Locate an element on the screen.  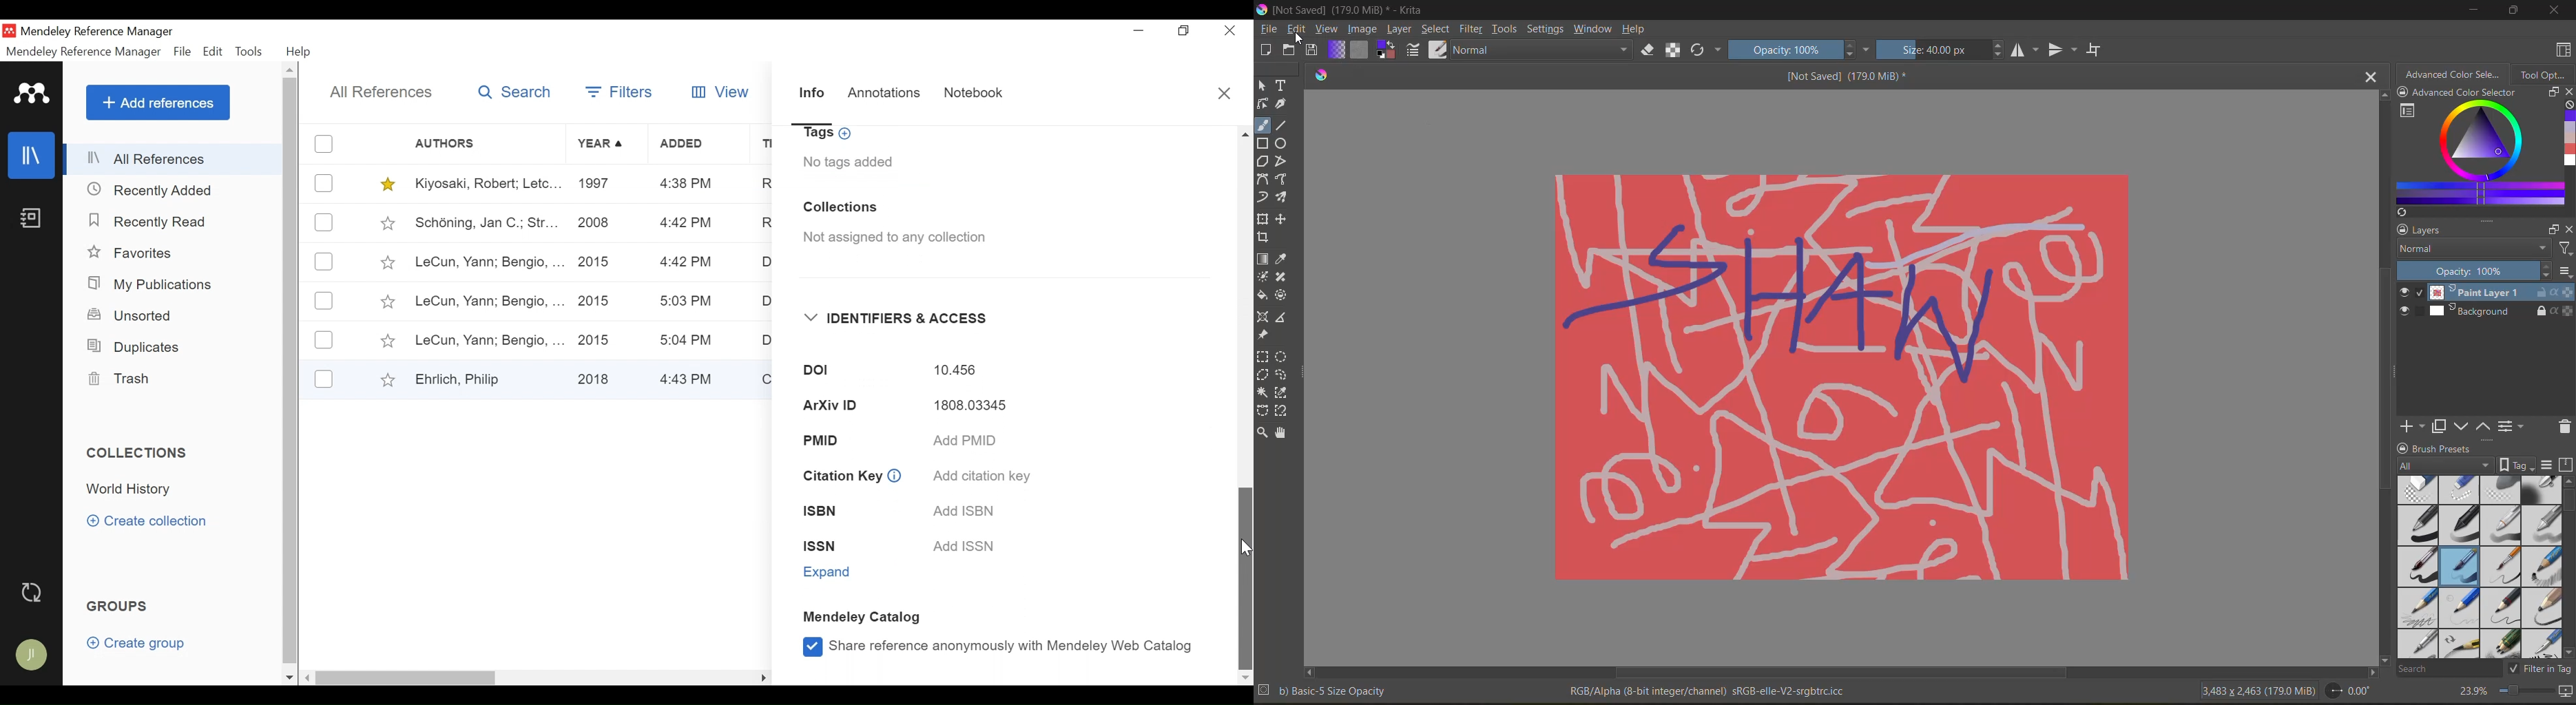
Notebook is located at coordinates (29, 221).